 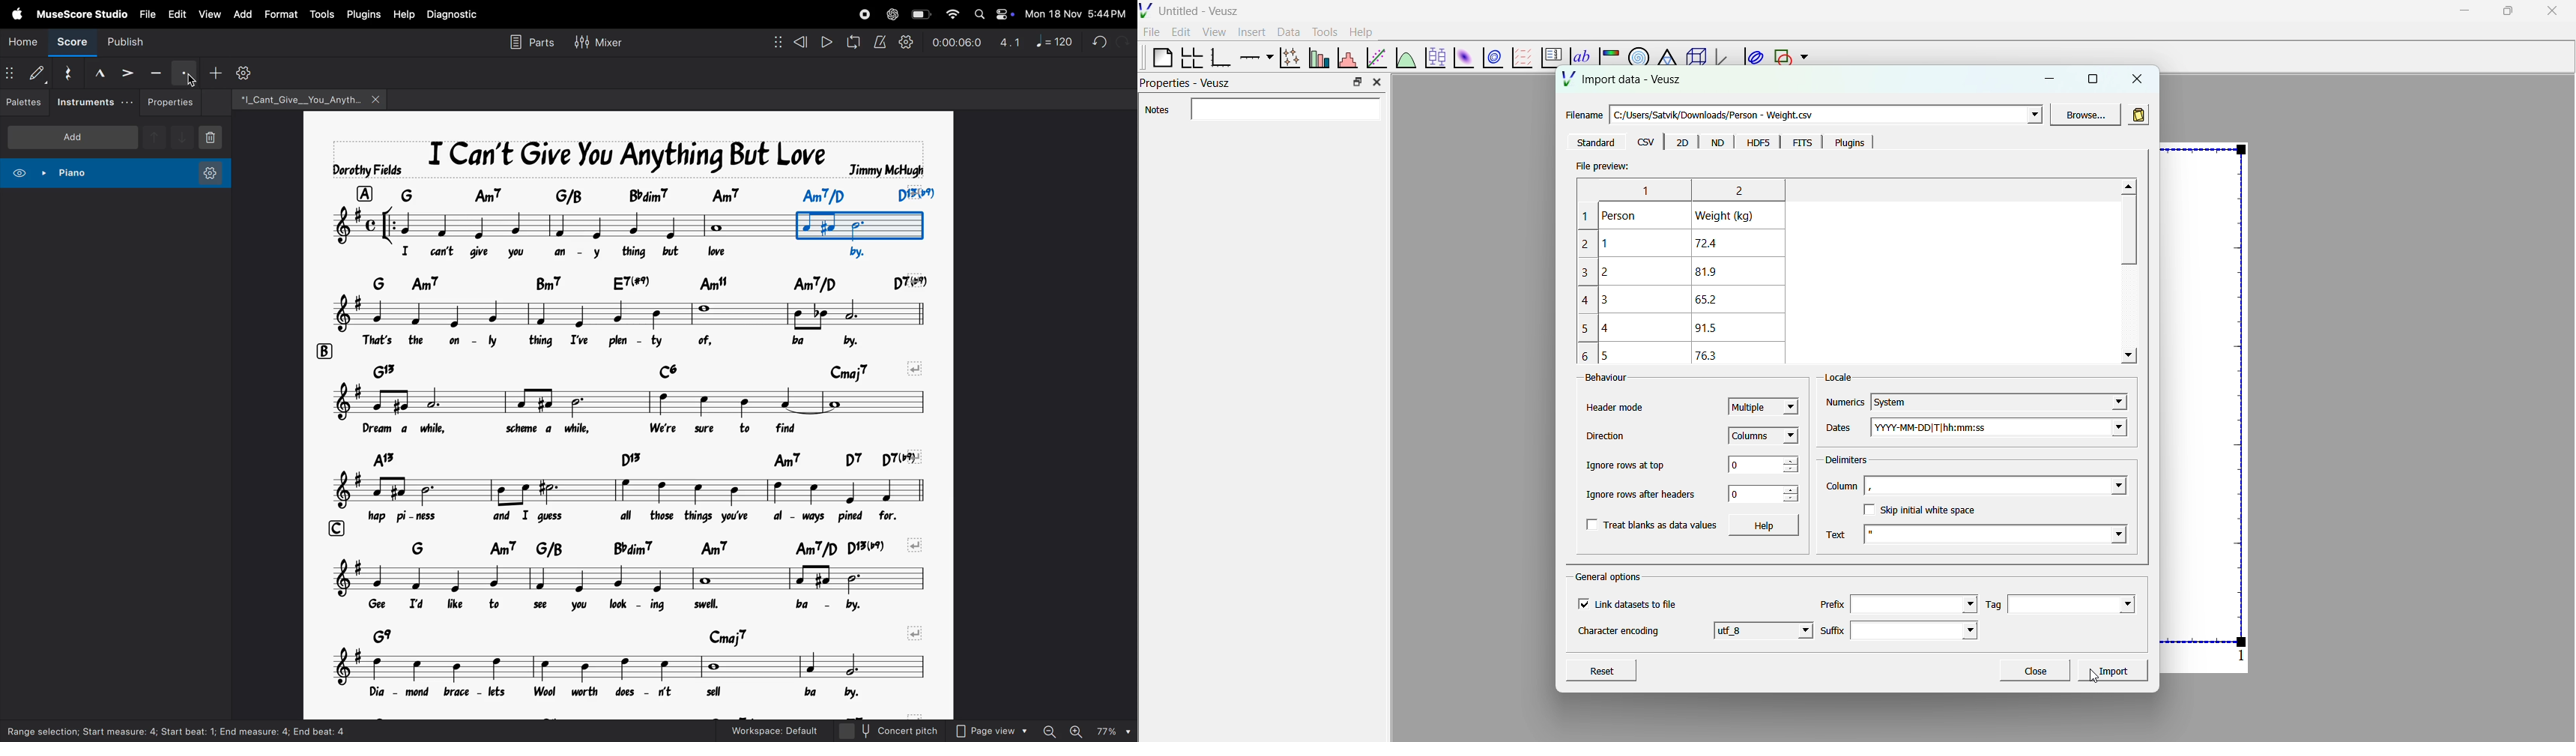 What do you see at coordinates (863, 14) in the screenshot?
I see `record` at bounding box center [863, 14].